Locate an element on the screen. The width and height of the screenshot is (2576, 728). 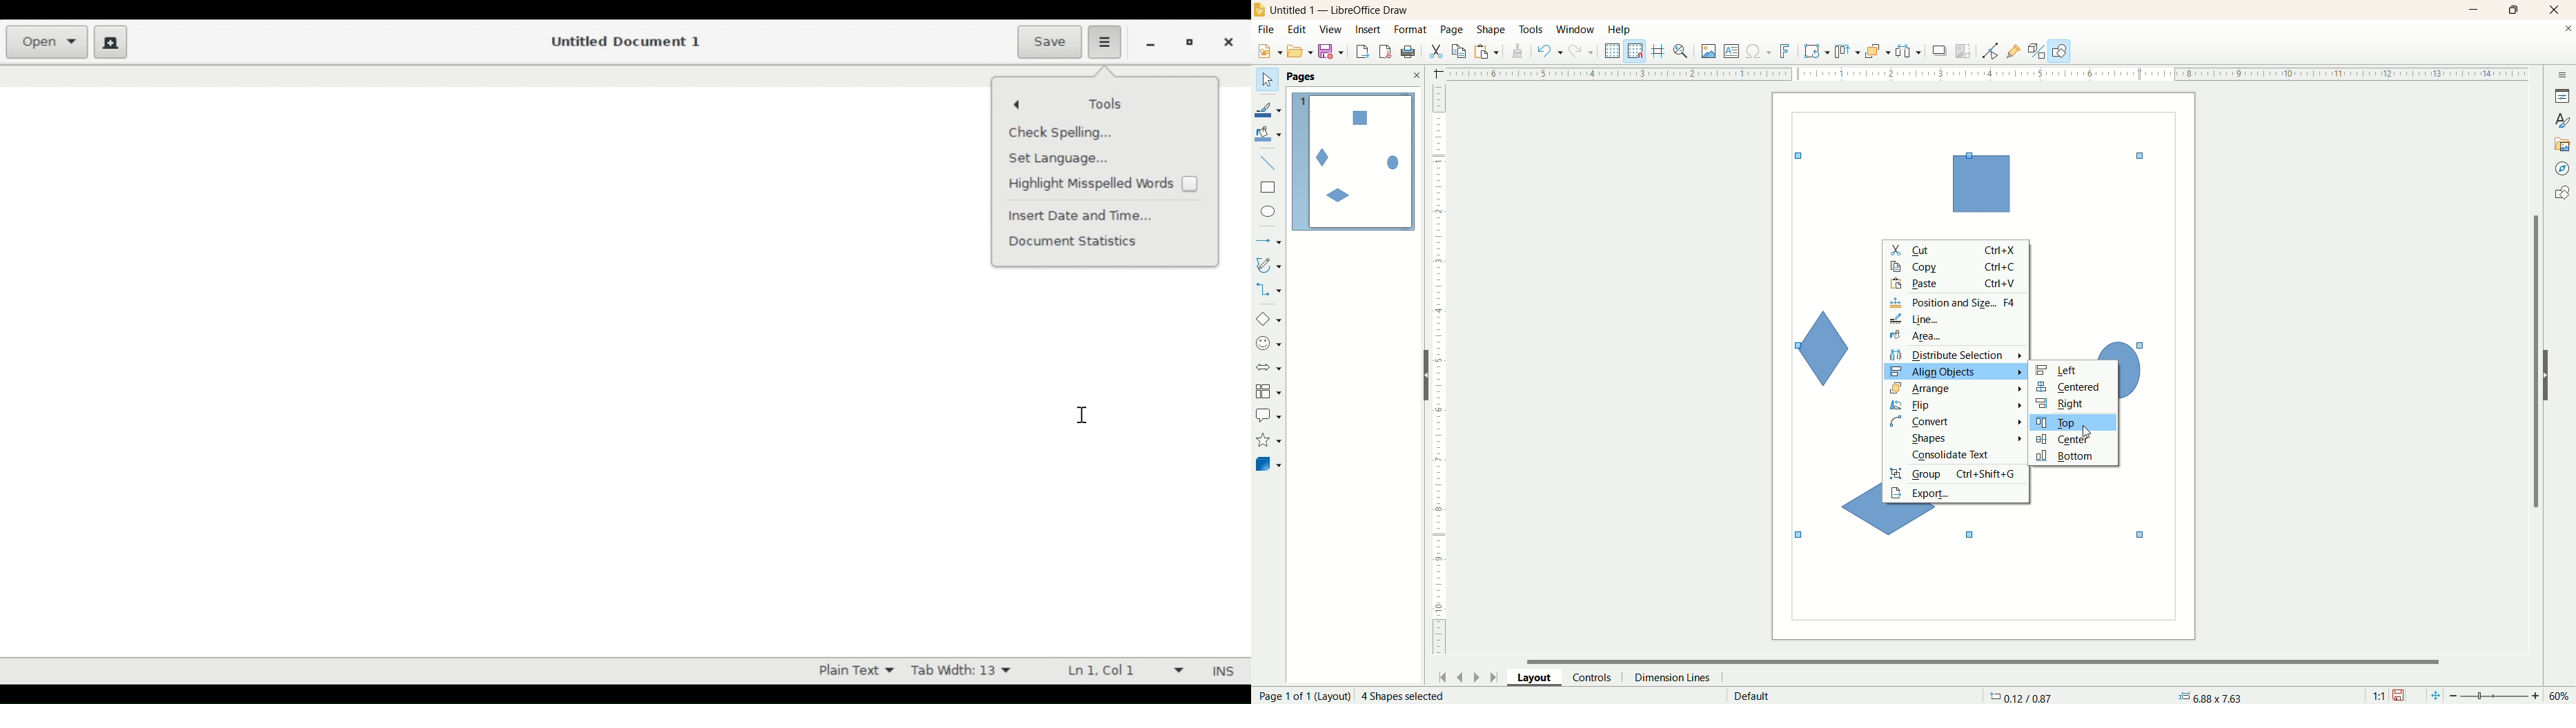
page1 is located at coordinates (1354, 162).